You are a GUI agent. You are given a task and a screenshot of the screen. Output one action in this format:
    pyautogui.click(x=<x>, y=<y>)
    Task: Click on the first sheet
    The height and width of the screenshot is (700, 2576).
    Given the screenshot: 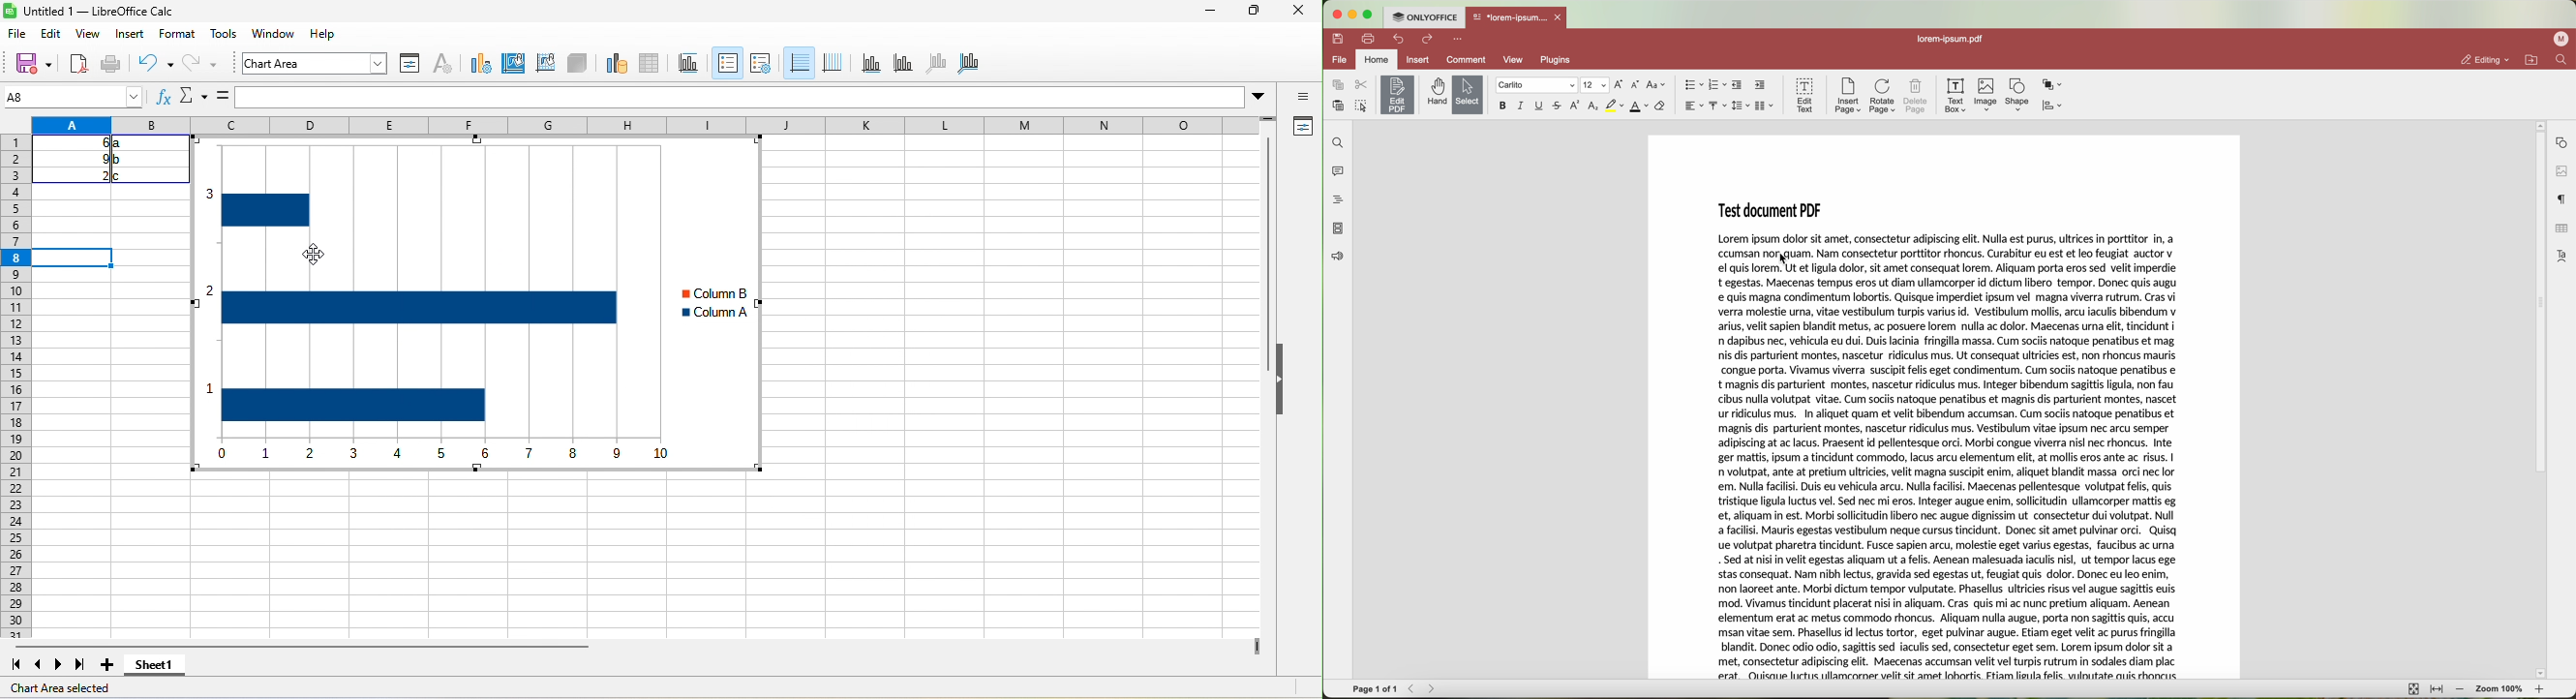 What is the action you would take?
    pyautogui.click(x=15, y=666)
    